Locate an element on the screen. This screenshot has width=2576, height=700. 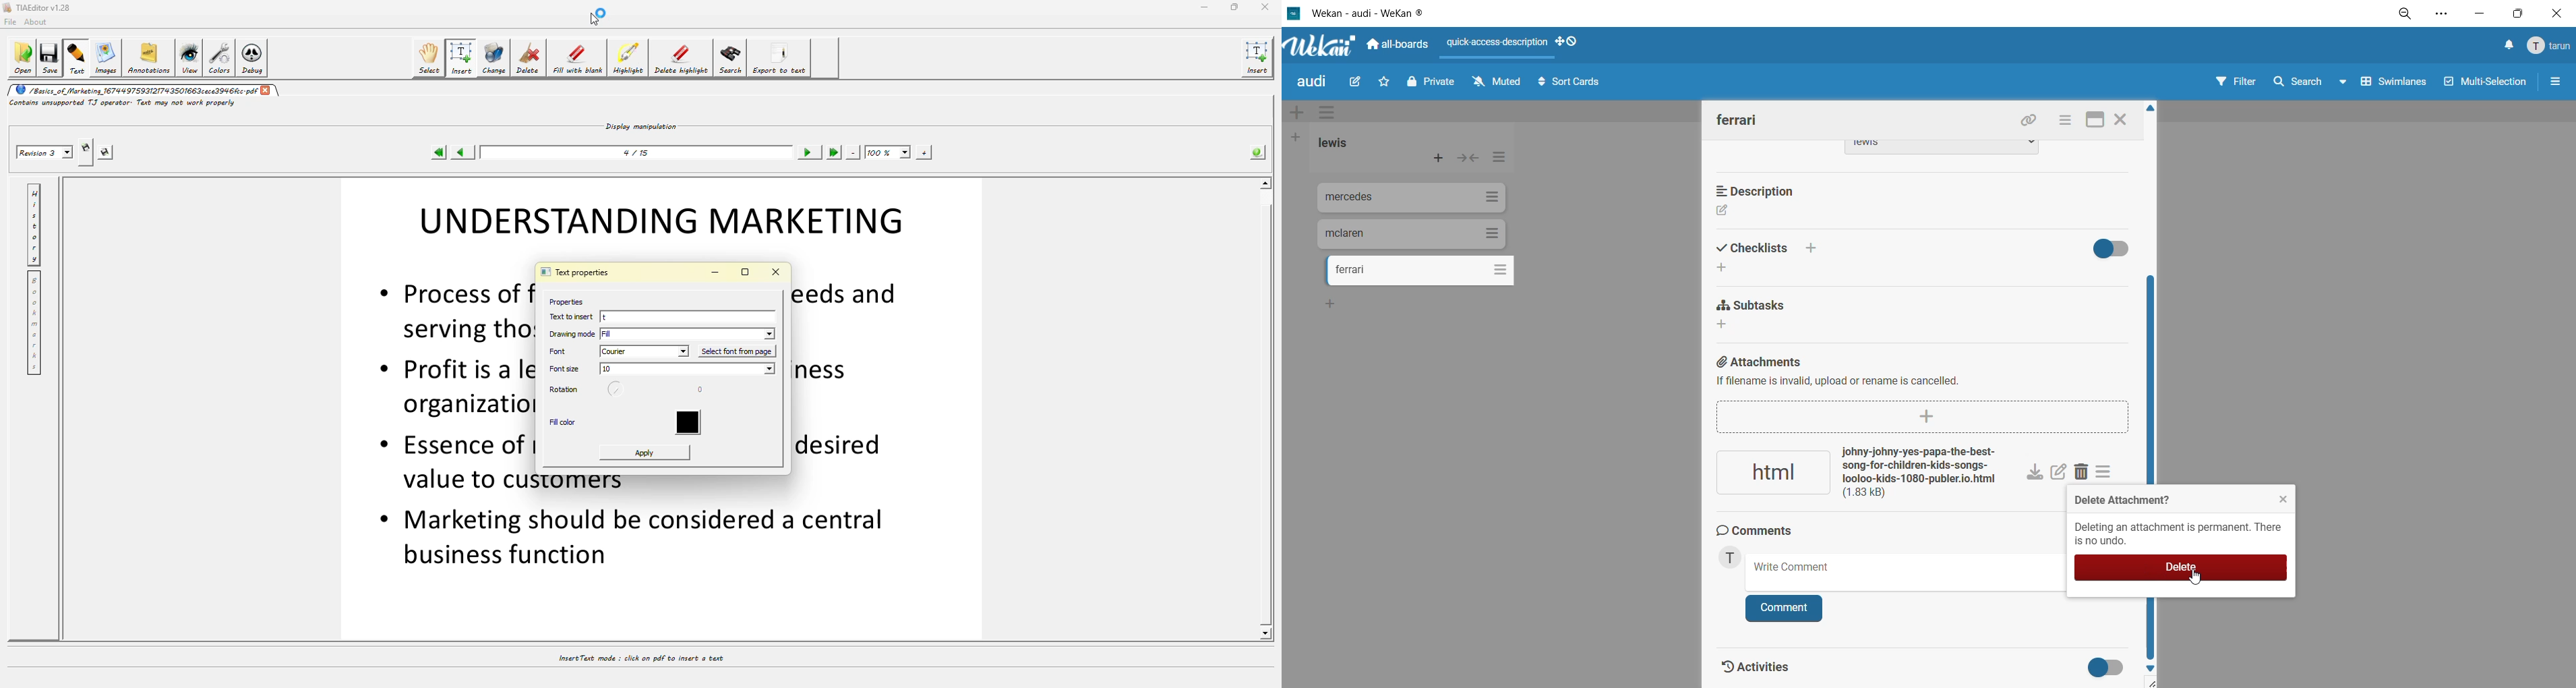
sidebar is located at coordinates (2556, 84).